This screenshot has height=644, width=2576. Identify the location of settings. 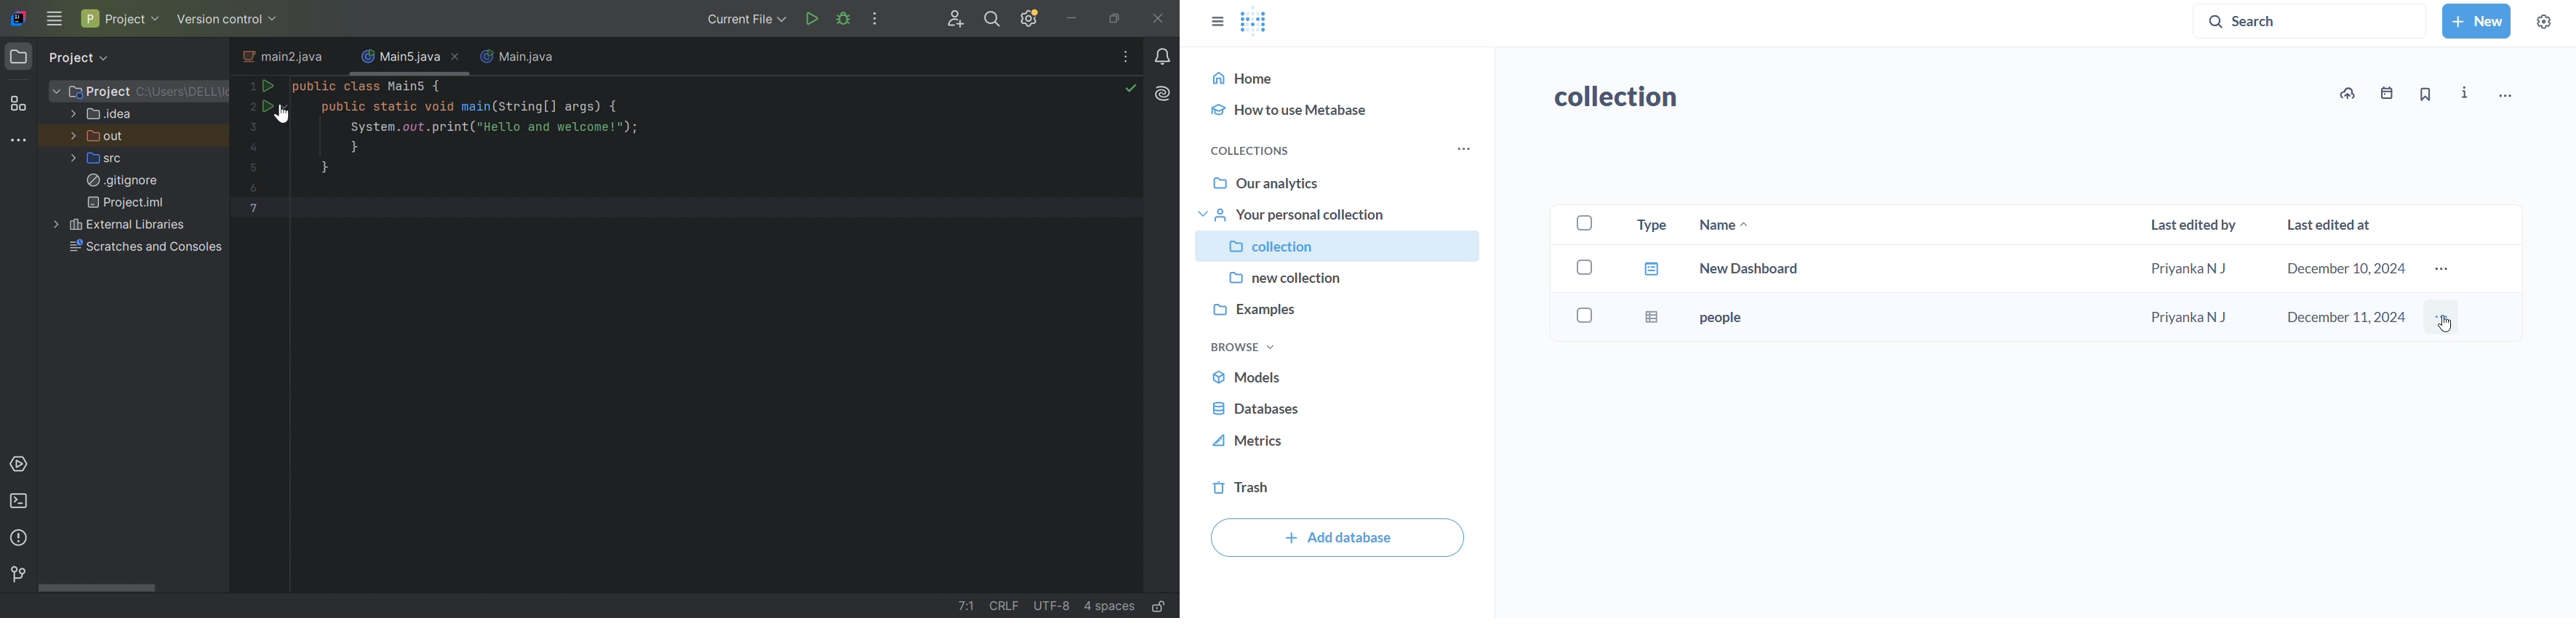
(2543, 21).